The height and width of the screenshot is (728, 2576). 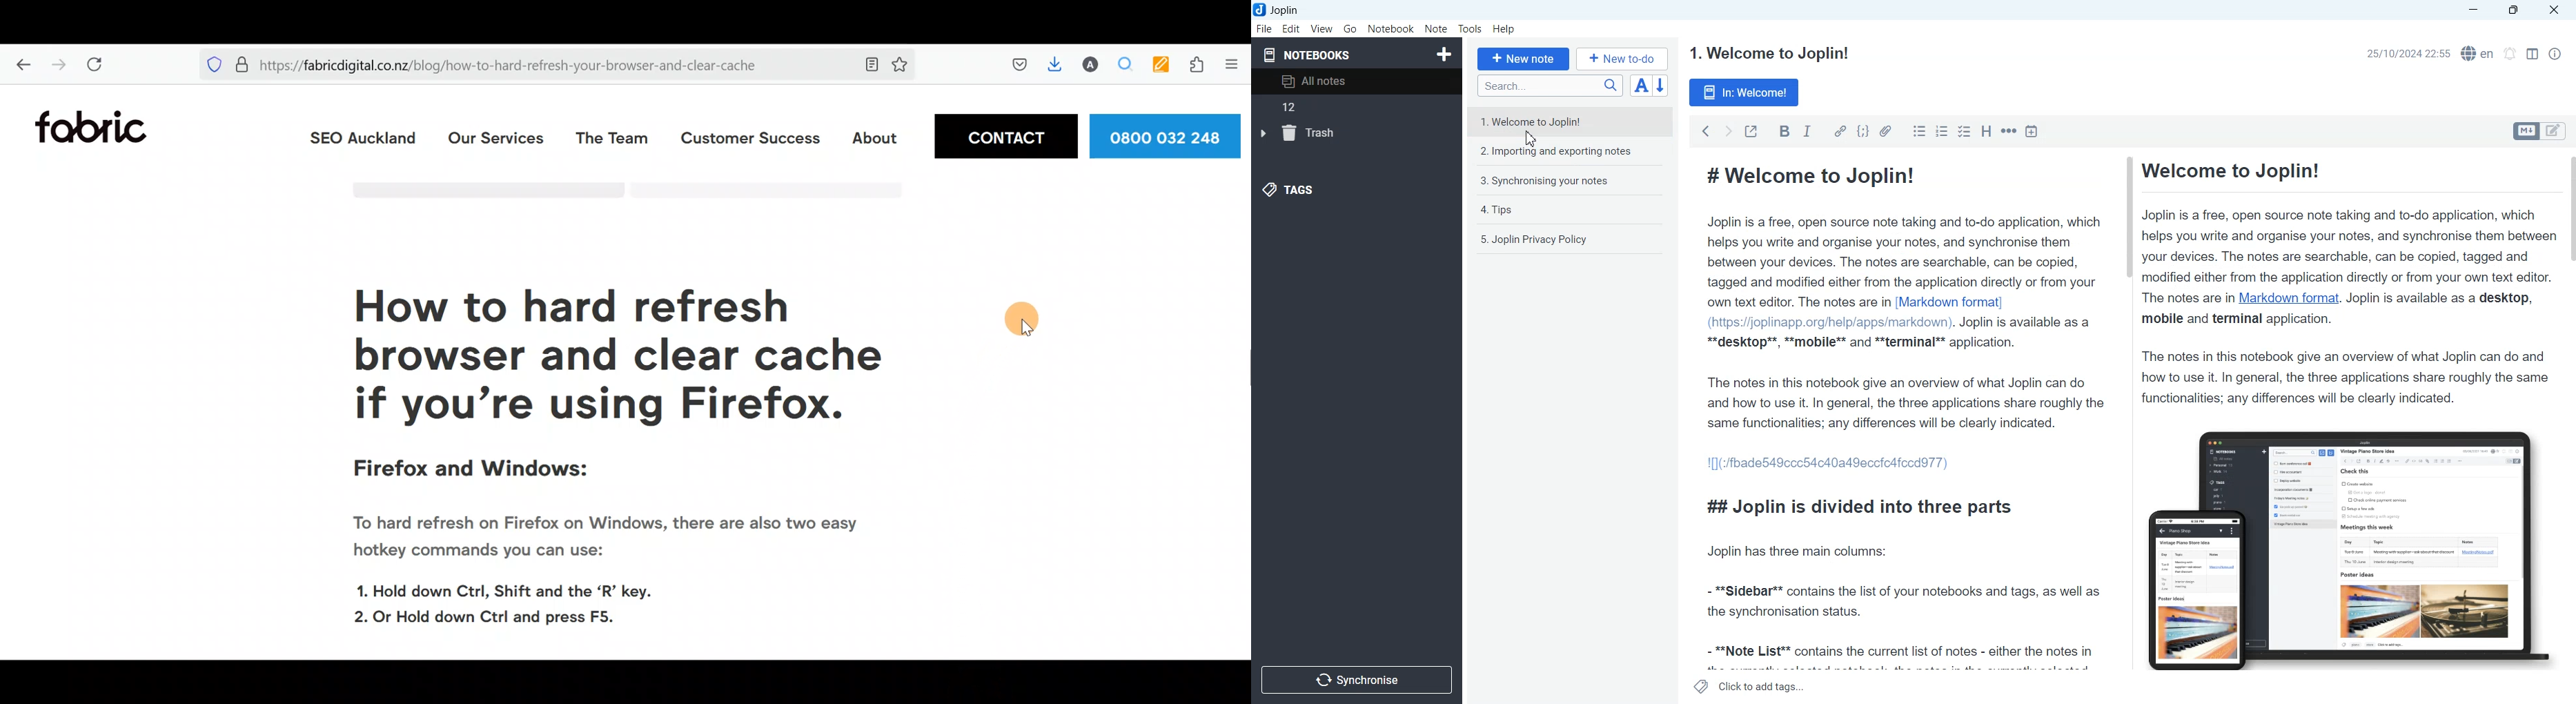 I want to click on Attach file, so click(x=1887, y=130).